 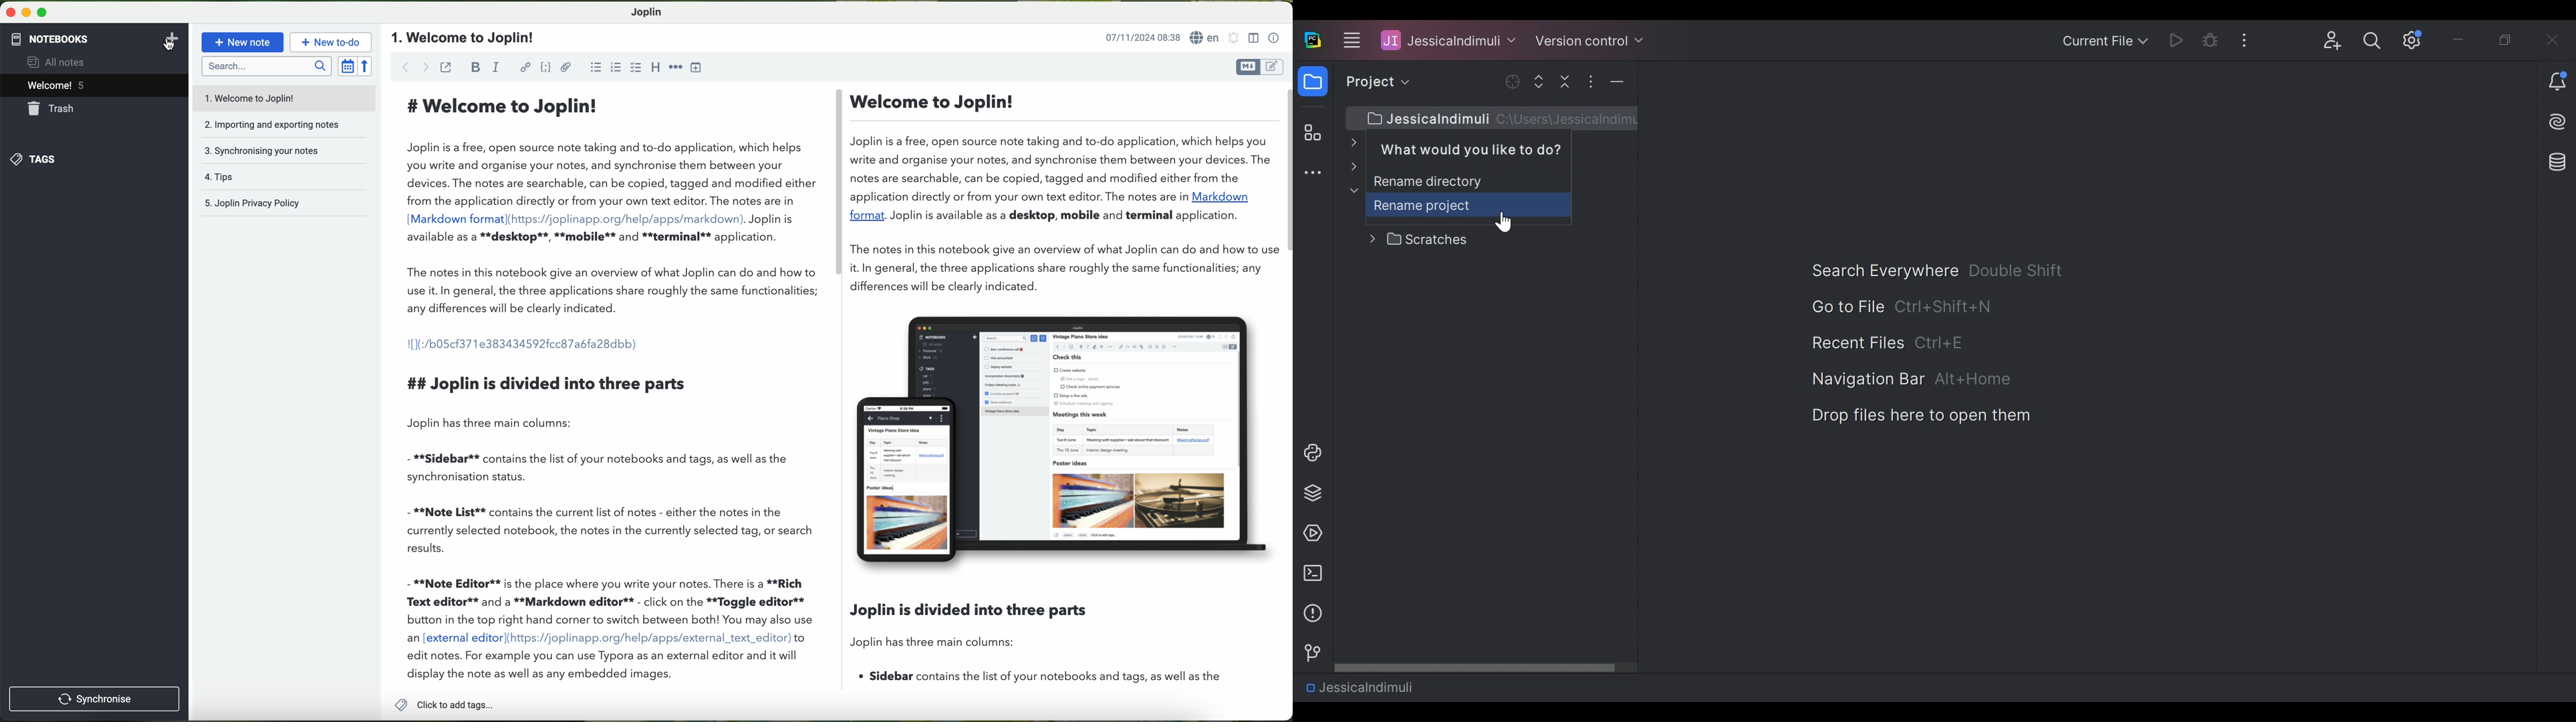 I want to click on synchronising your notes, so click(x=267, y=152).